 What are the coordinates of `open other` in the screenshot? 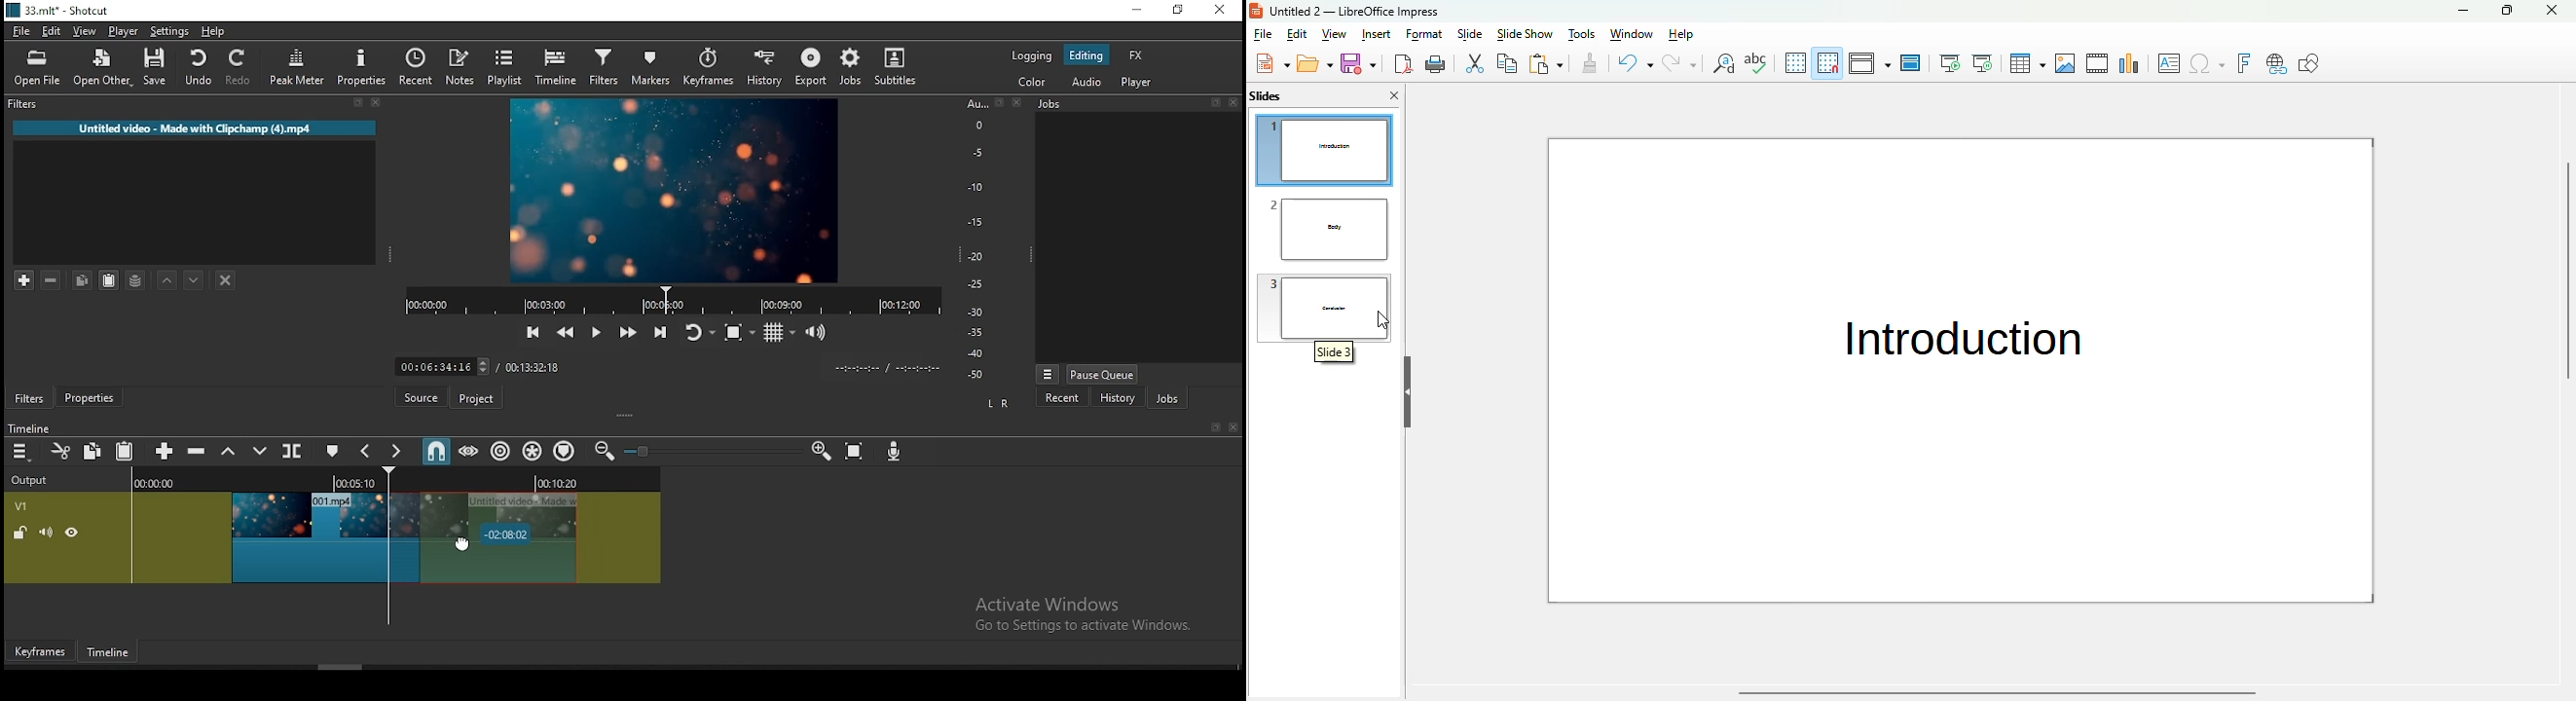 It's located at (104, 72).